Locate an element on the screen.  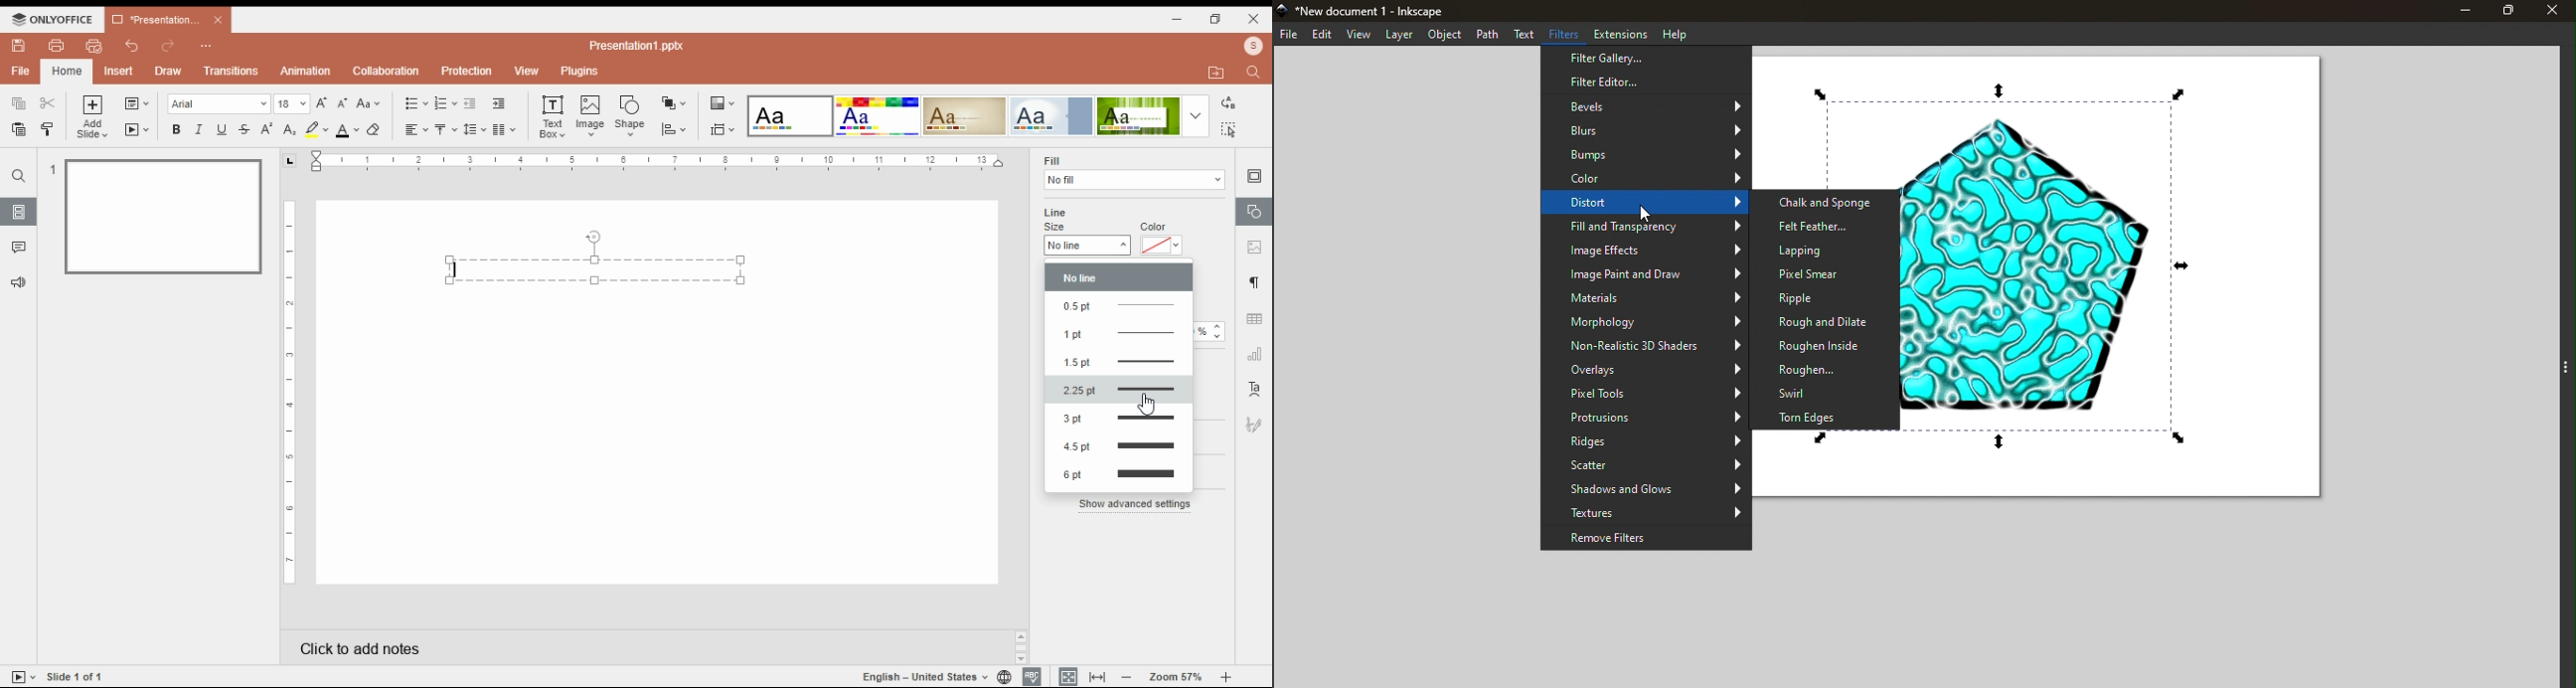
no line is located at coordinates (1119, 278).